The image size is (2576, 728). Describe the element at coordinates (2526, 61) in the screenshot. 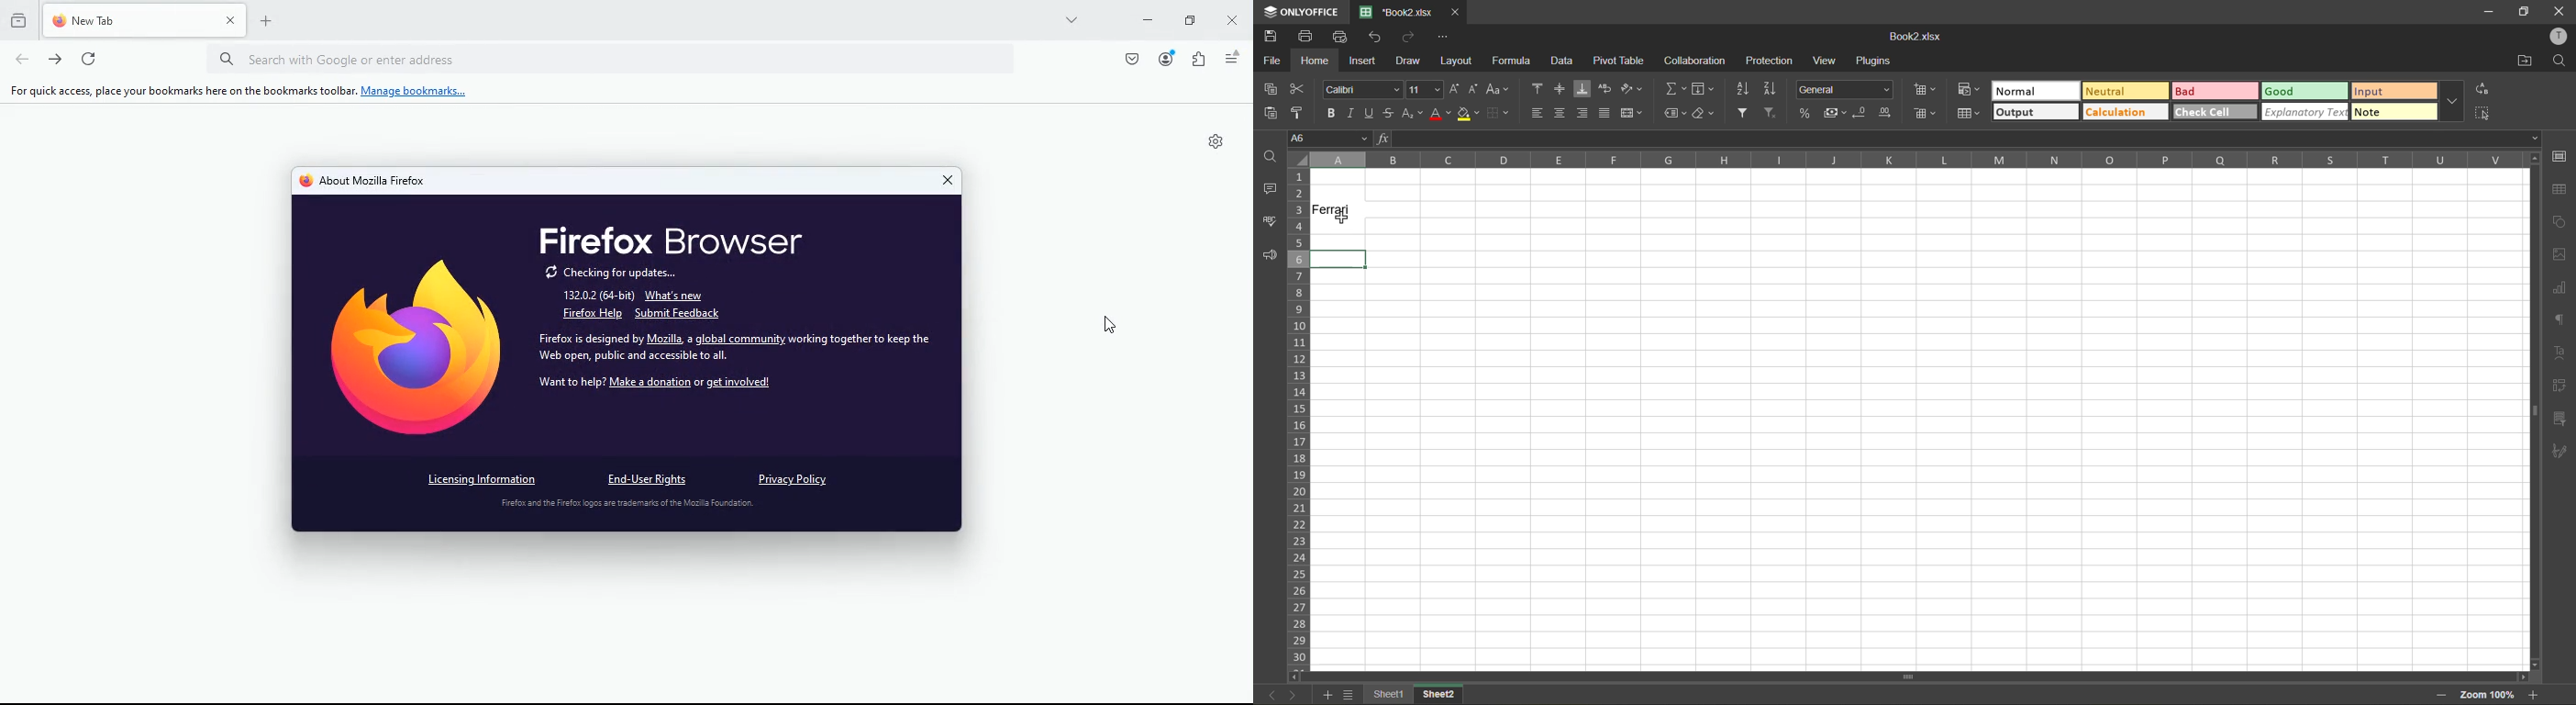

I see `open location` at that location.